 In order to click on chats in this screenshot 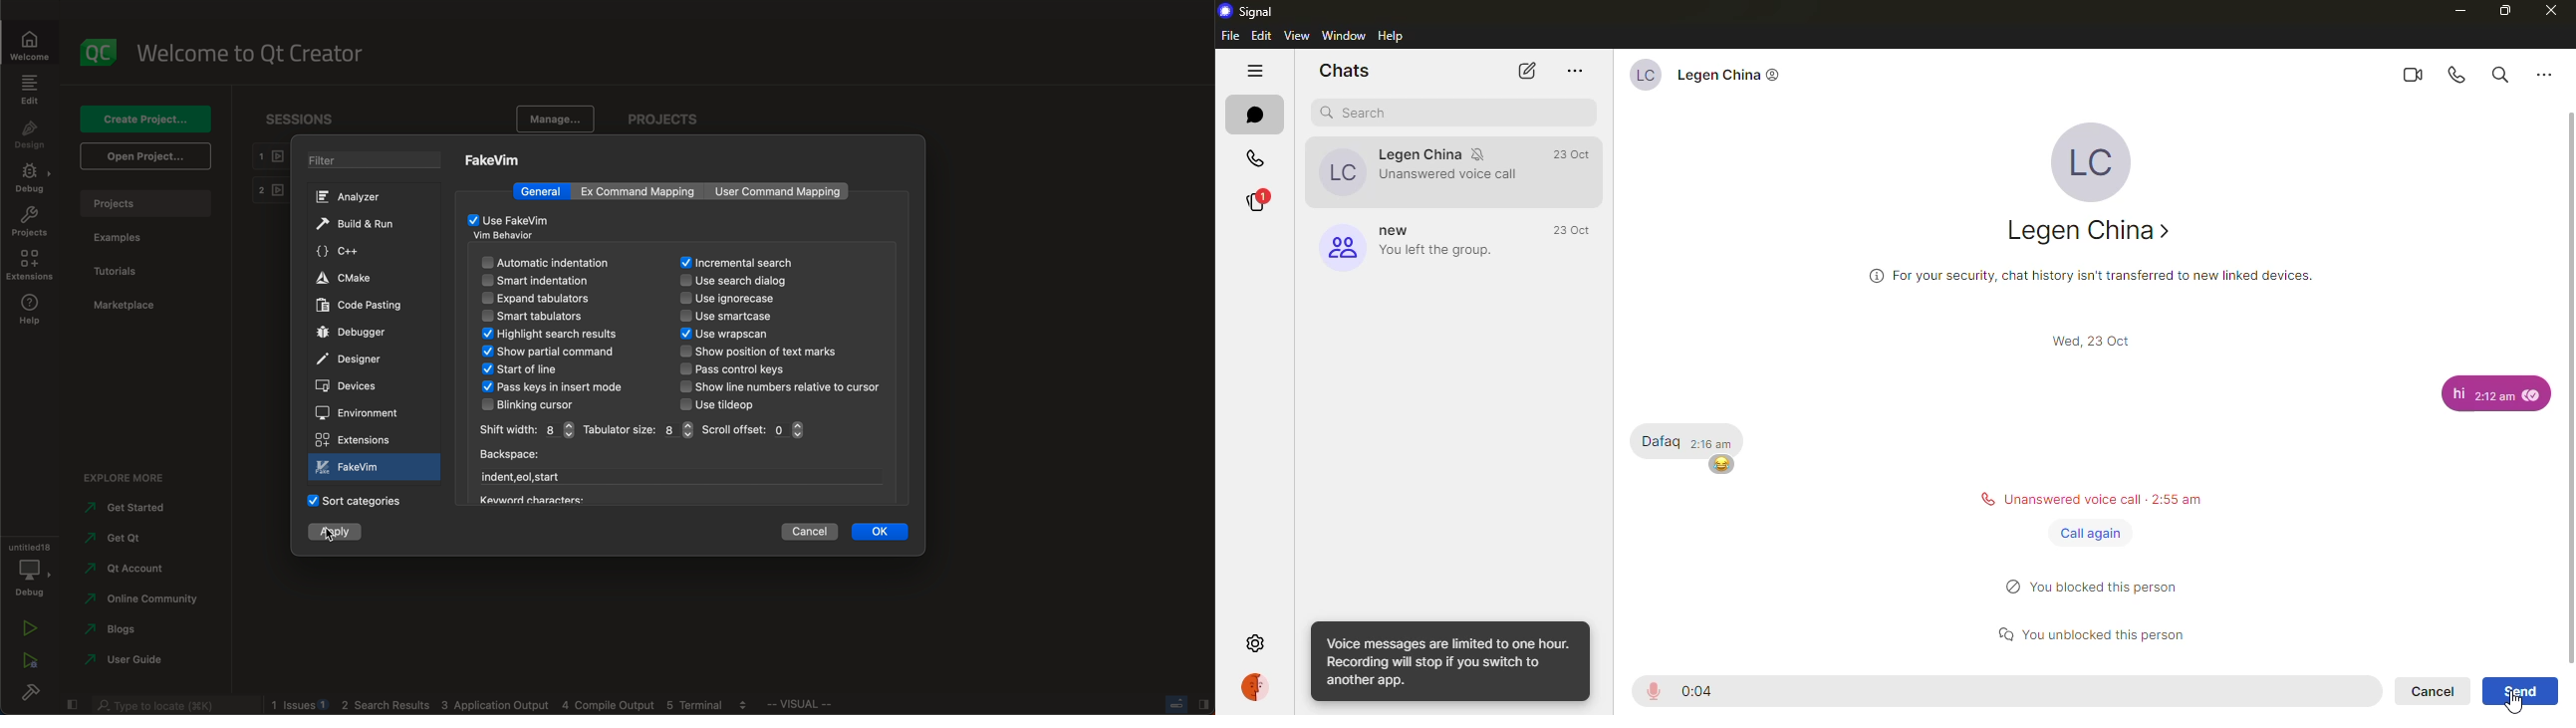, I will do `click(1344, 73)`.